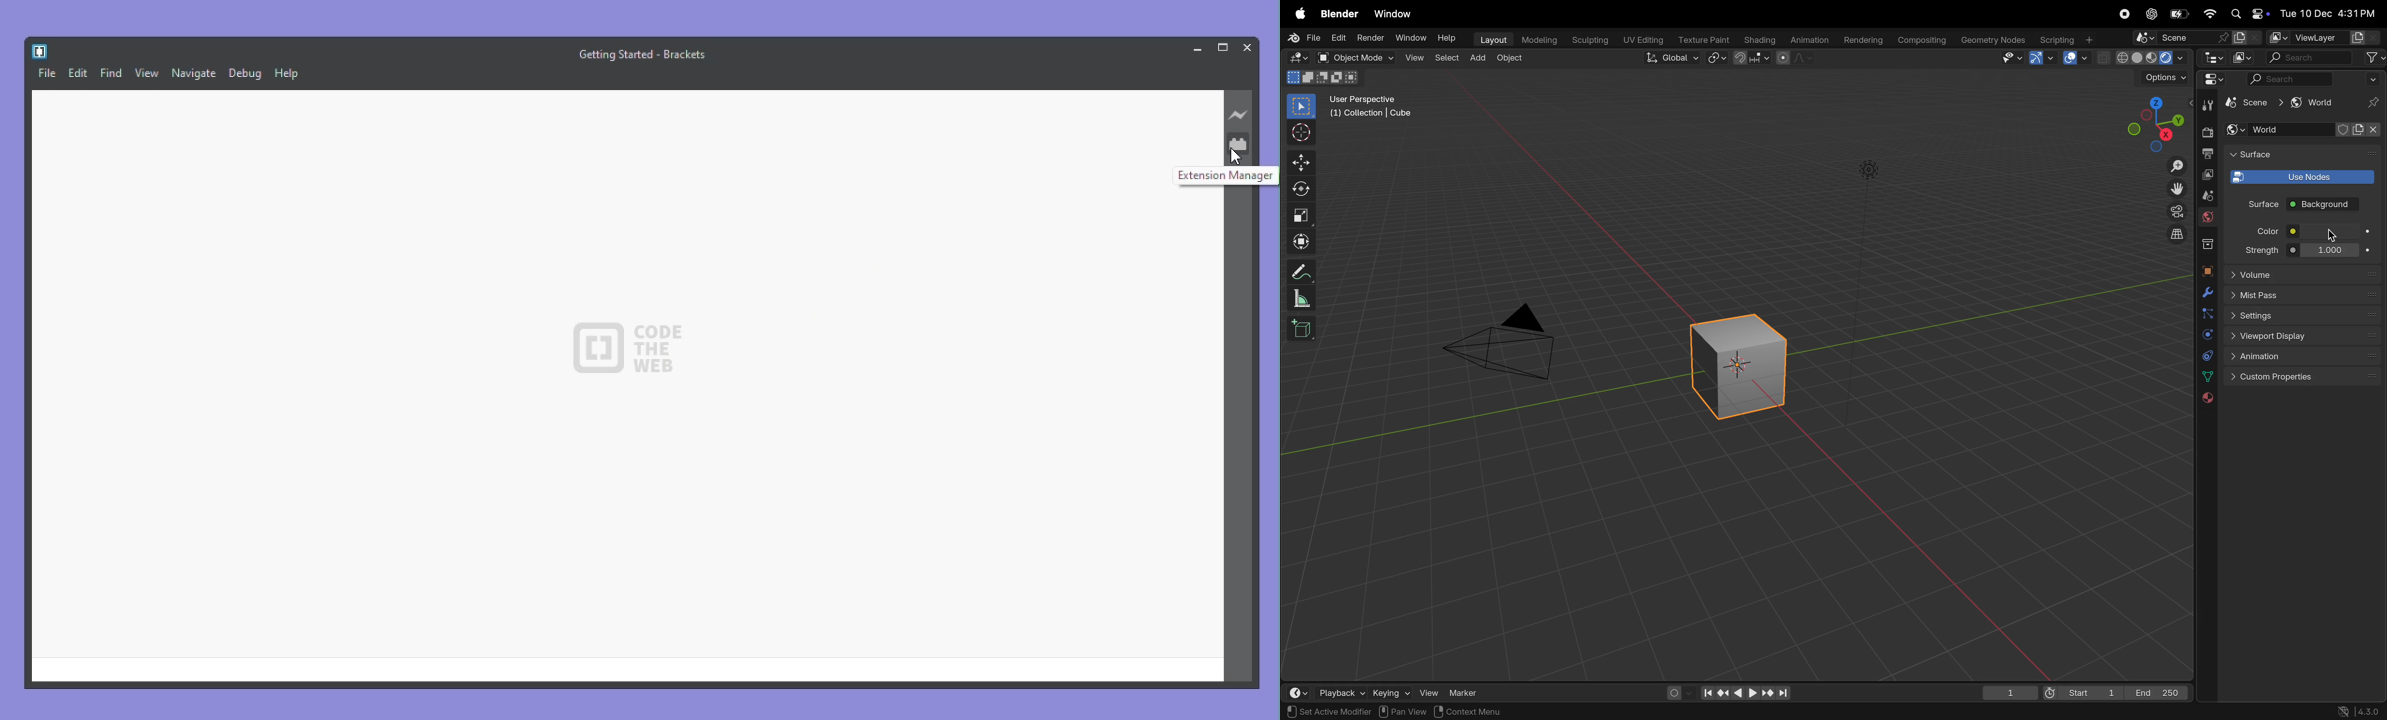 The image size is (2408, 728). Describe the element at coordinates (1339, 38) in the screenshot. I see `Edit` at that location.